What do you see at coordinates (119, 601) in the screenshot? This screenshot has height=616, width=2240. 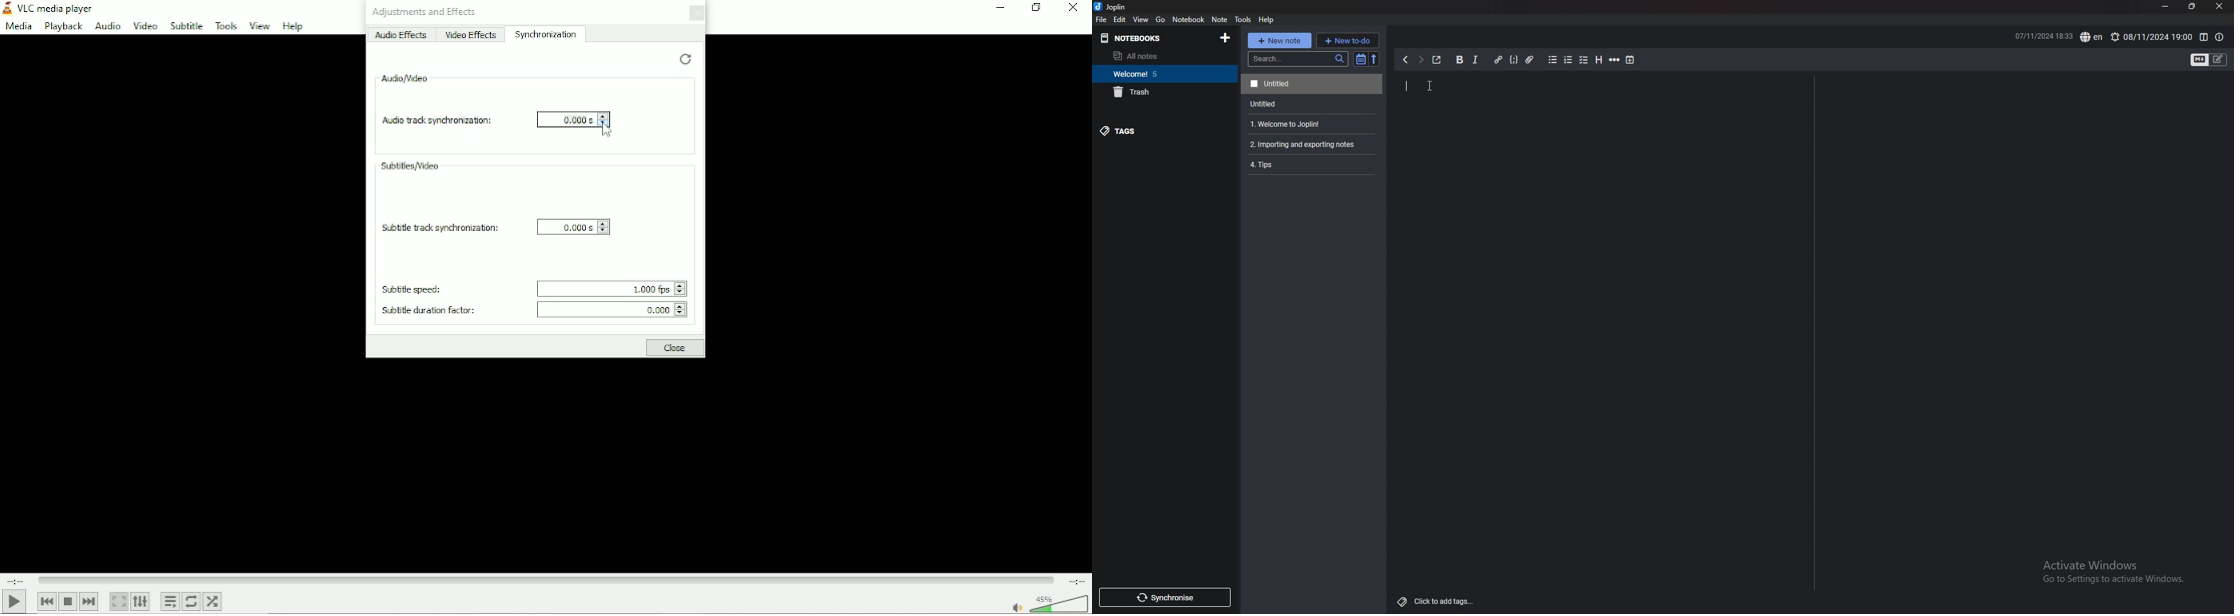 I see `Toggle video in fullscreen` at bounding box center [119, 601].